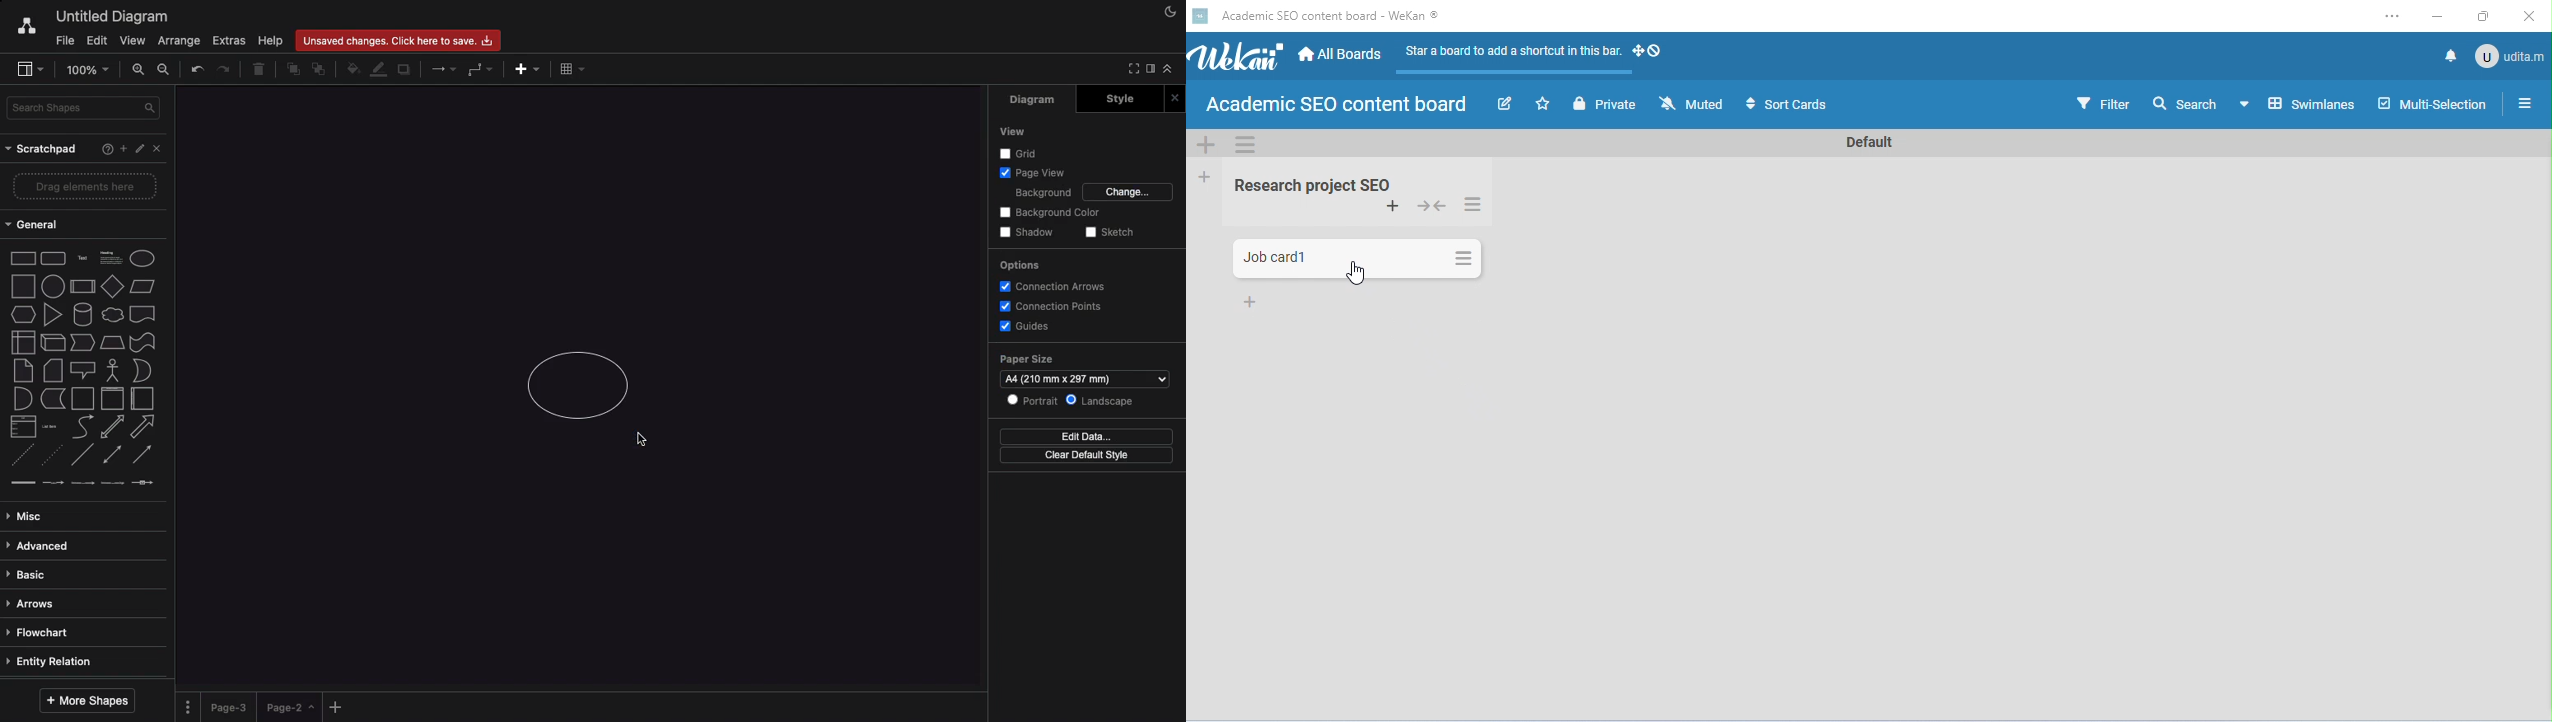 Image resolution: width=2576 pixels, height=728 pixels. Describe the element at coordinates (54, 314) in the screenshot. I see `triangle` at that location.